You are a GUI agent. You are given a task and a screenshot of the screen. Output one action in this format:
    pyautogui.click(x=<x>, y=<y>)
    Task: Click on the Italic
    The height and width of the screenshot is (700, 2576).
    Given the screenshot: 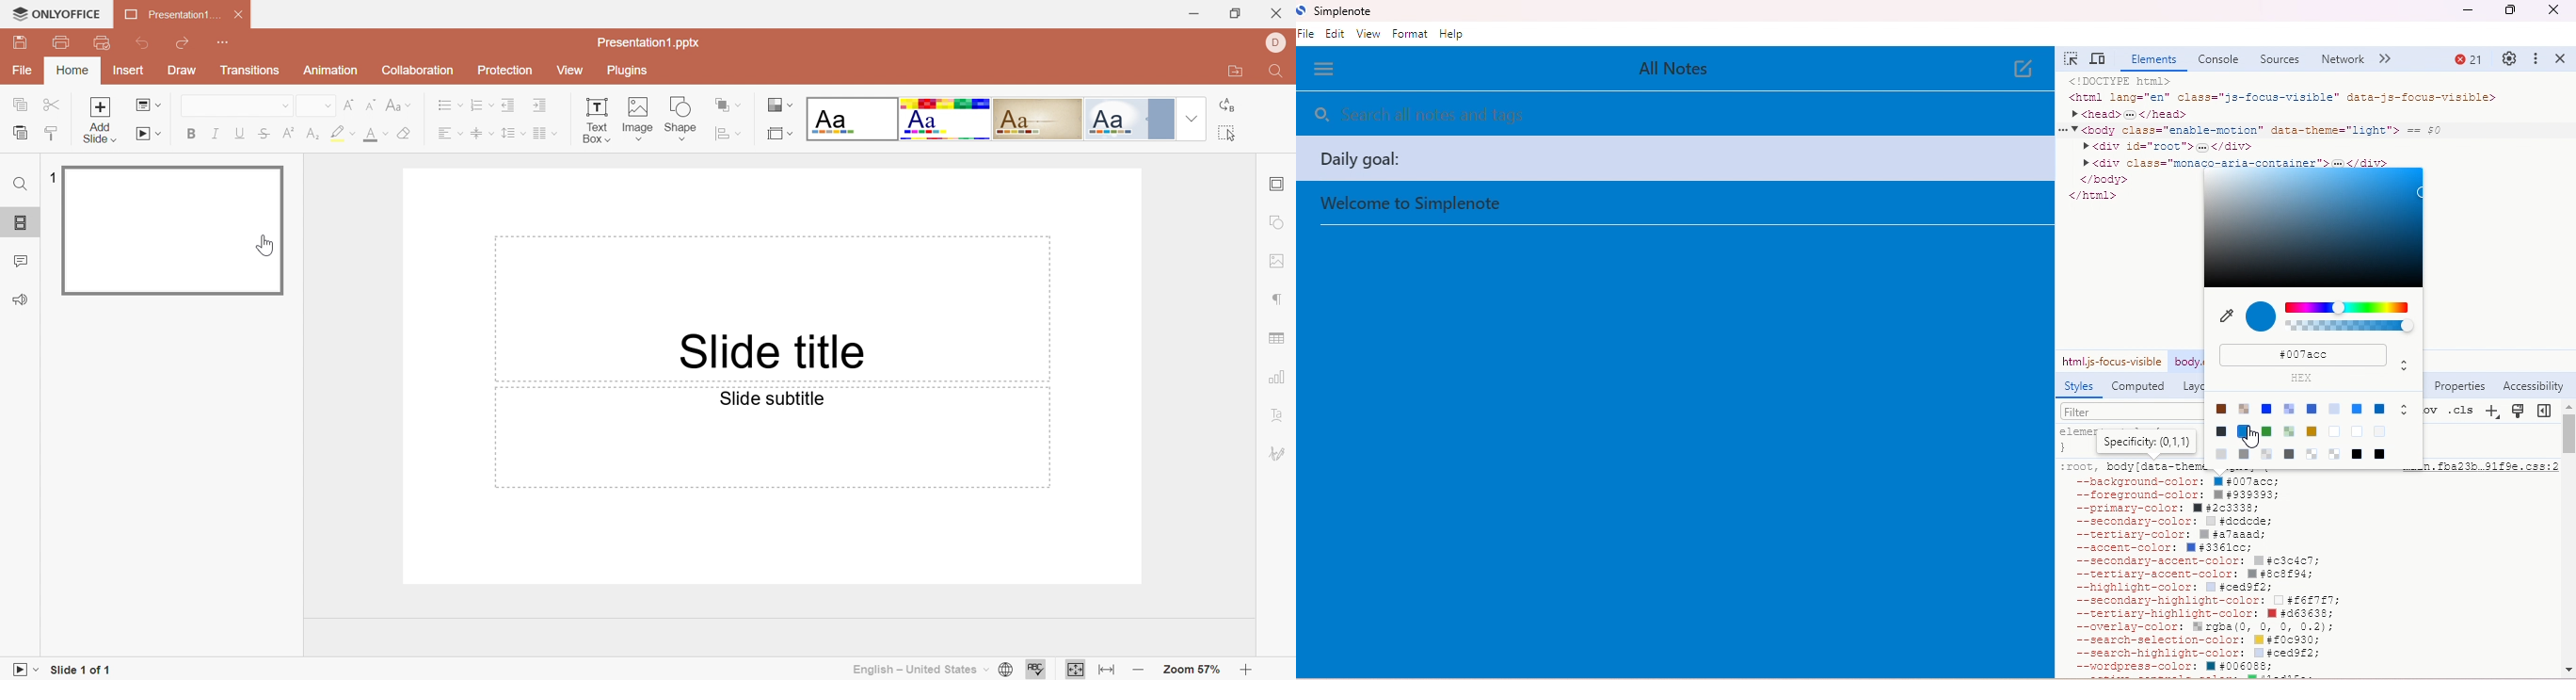 What is the action you would take?
    pyautogui.click(x=215, y=132)
    